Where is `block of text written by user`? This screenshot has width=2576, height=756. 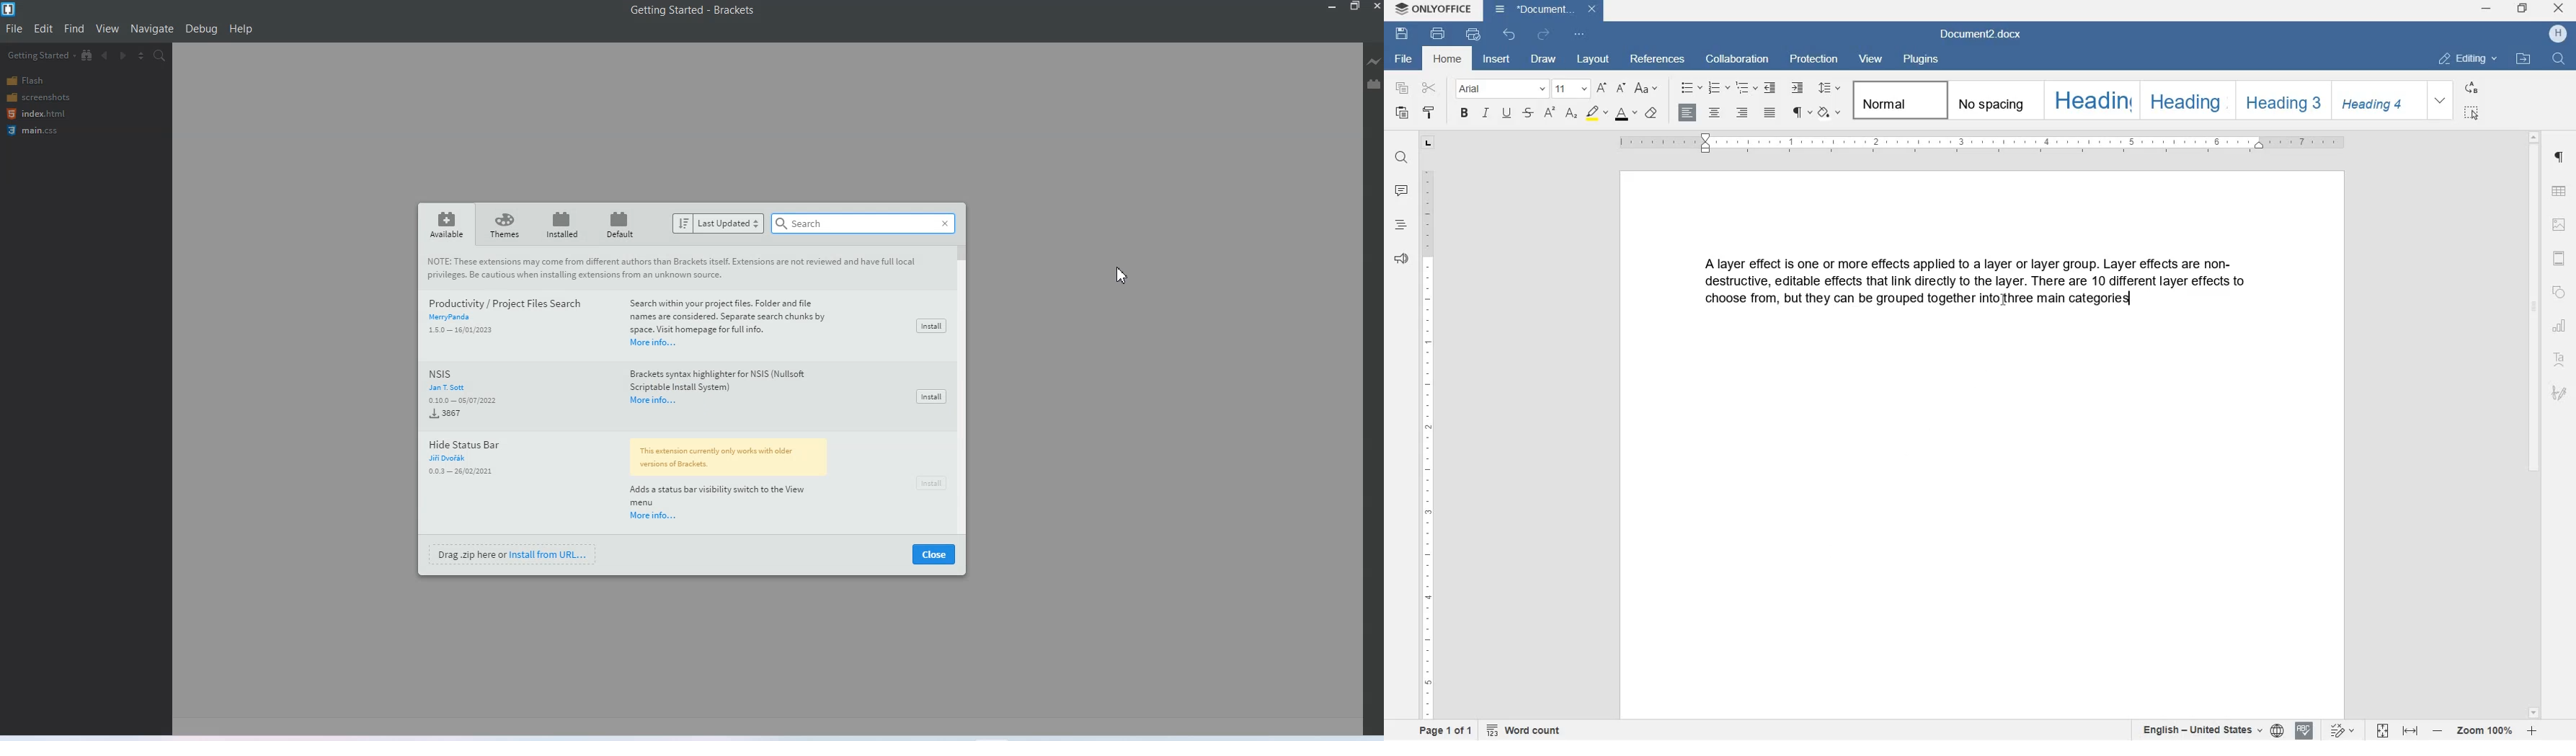
block of text written by user is located at coordinates (1976, 288).